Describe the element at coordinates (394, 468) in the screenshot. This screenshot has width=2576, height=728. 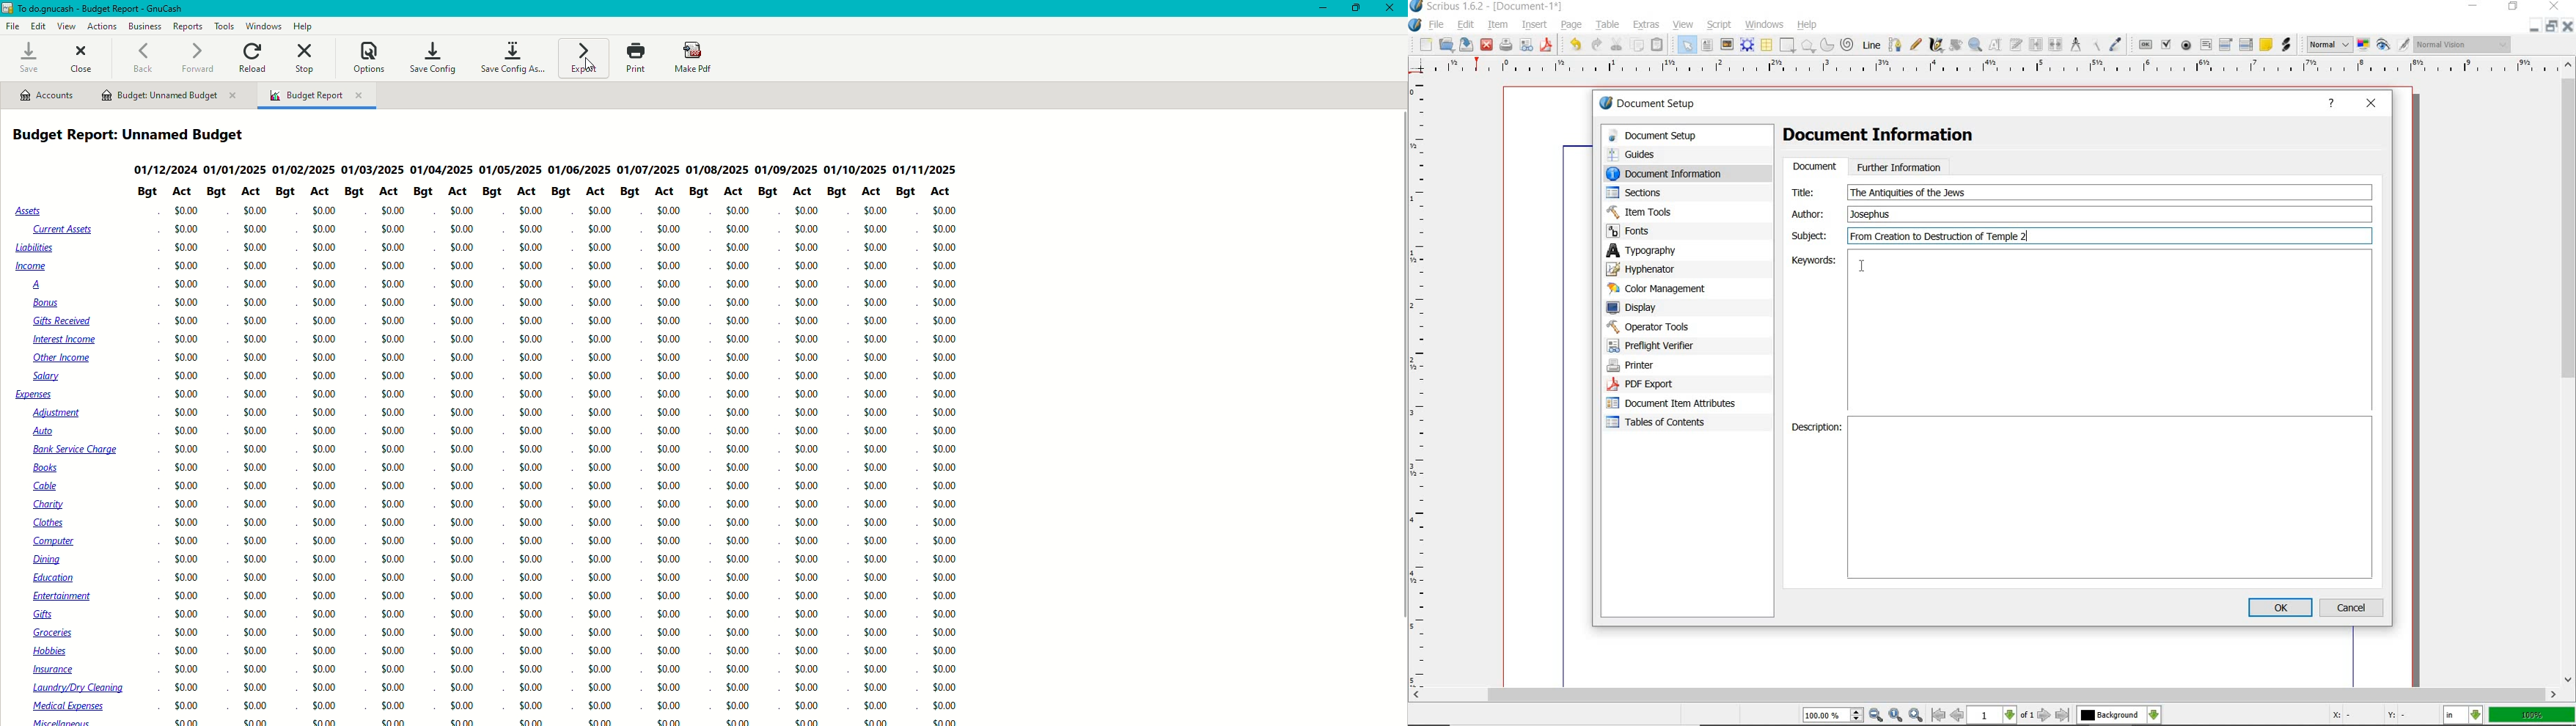
I see `$0.00` at that location.